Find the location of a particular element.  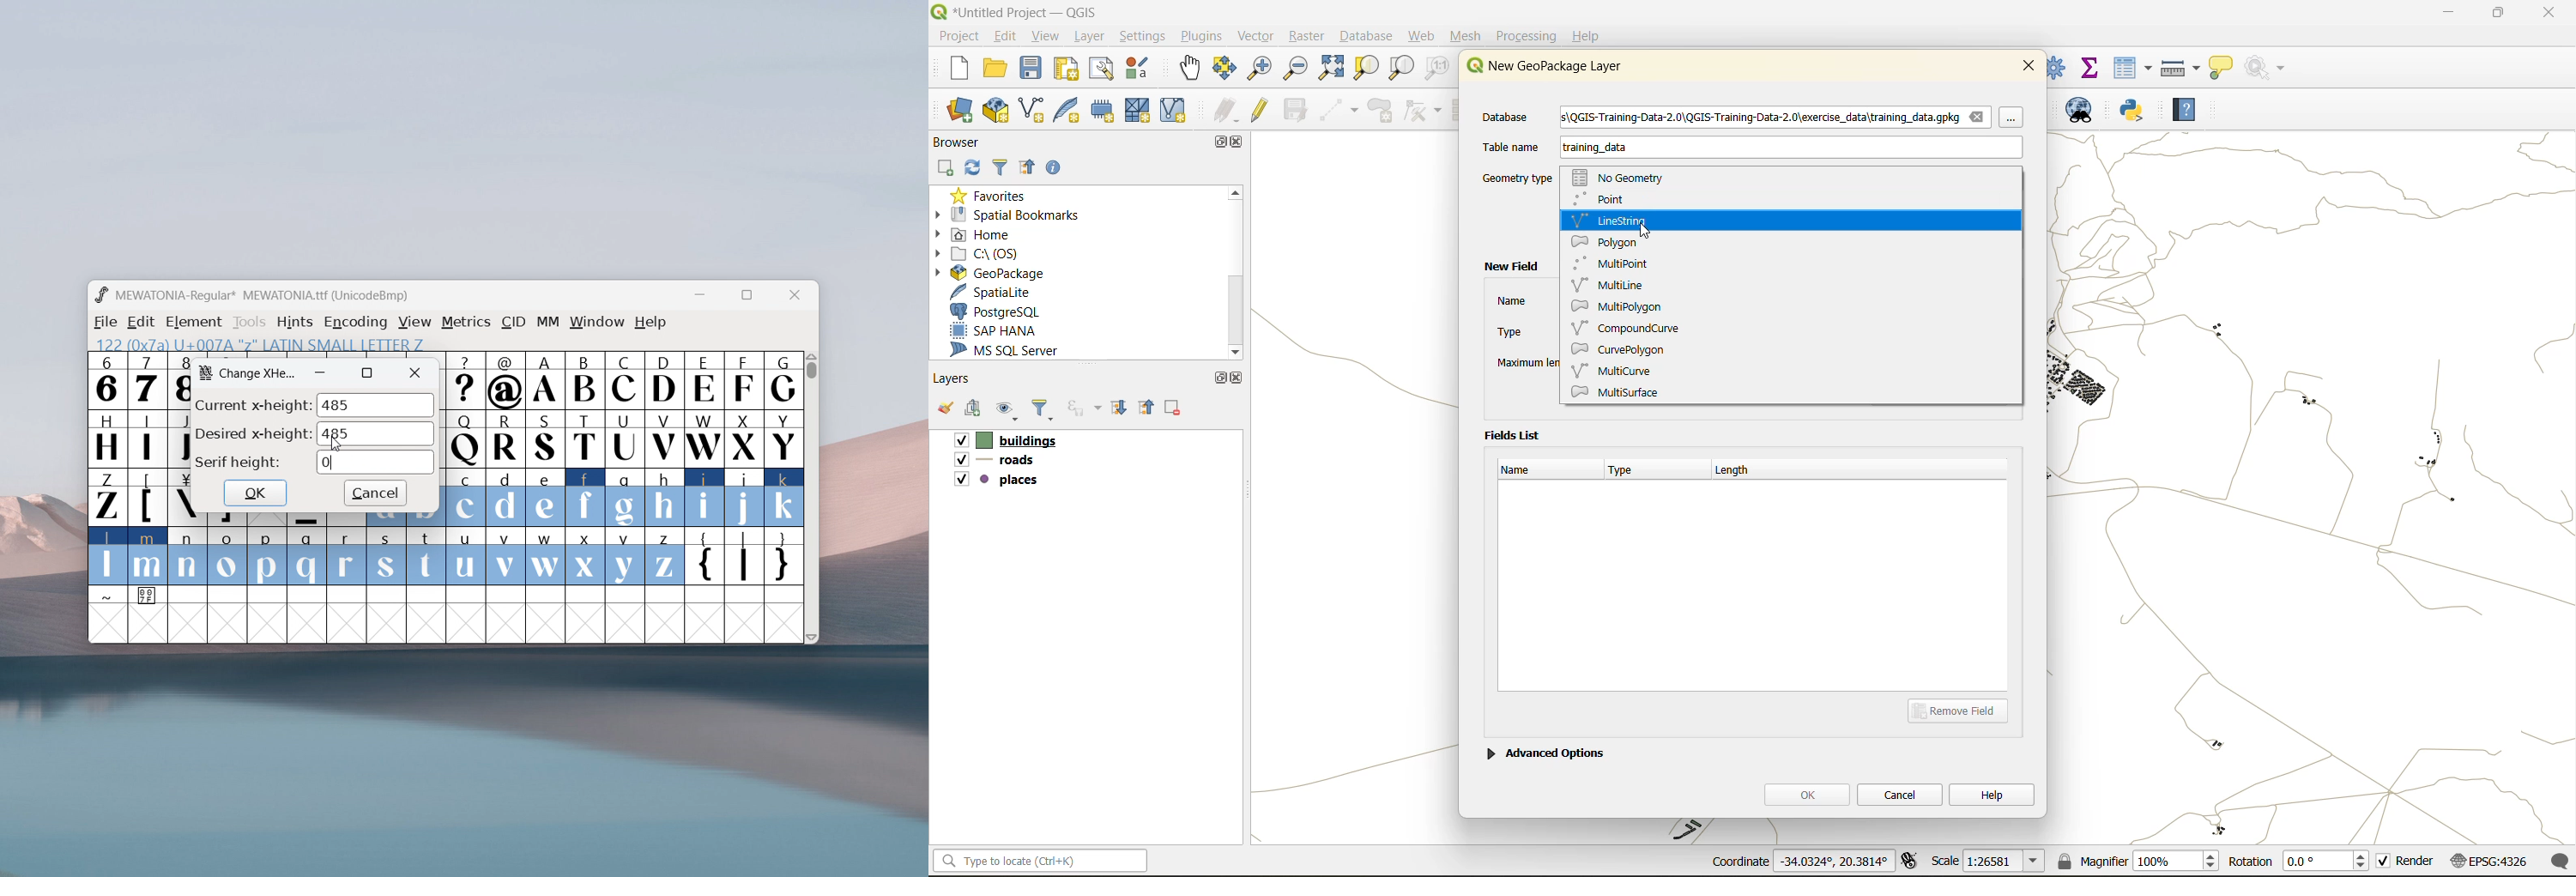

J is located at coordinates (179, 437).